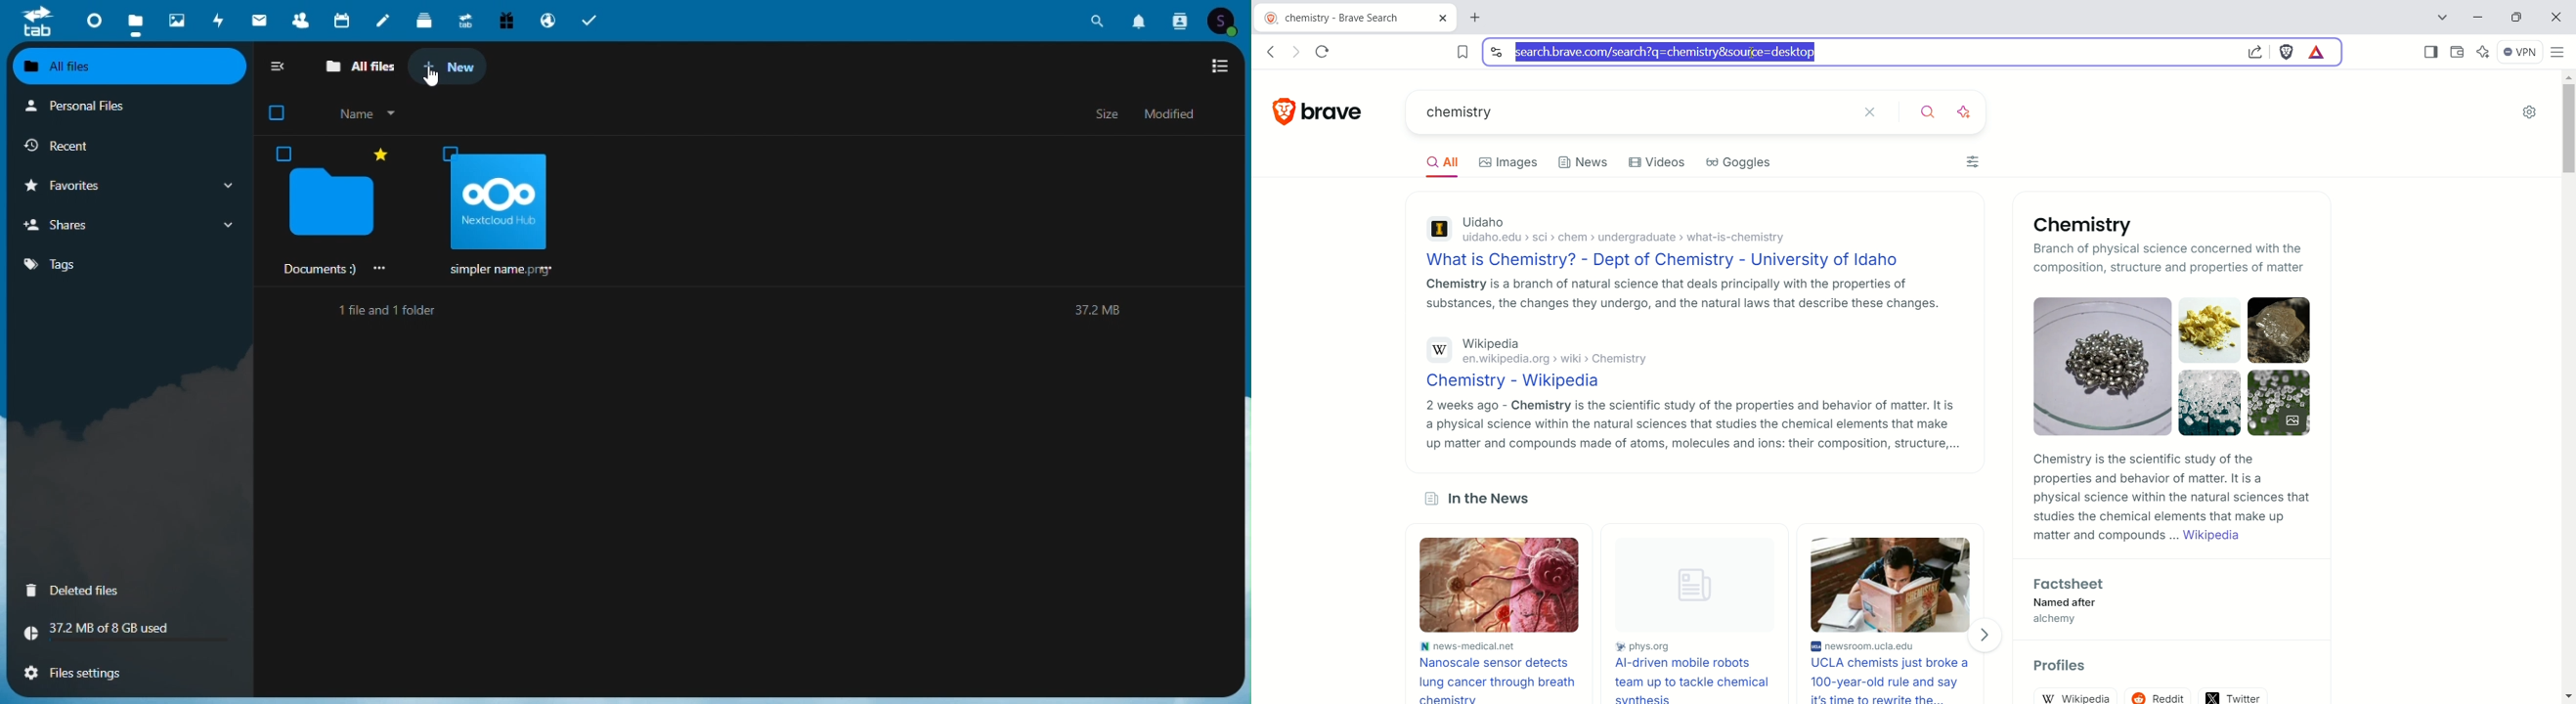 The height and width of the screenshot is (728, 2576). I want to click on cursor, so click(434, 81).